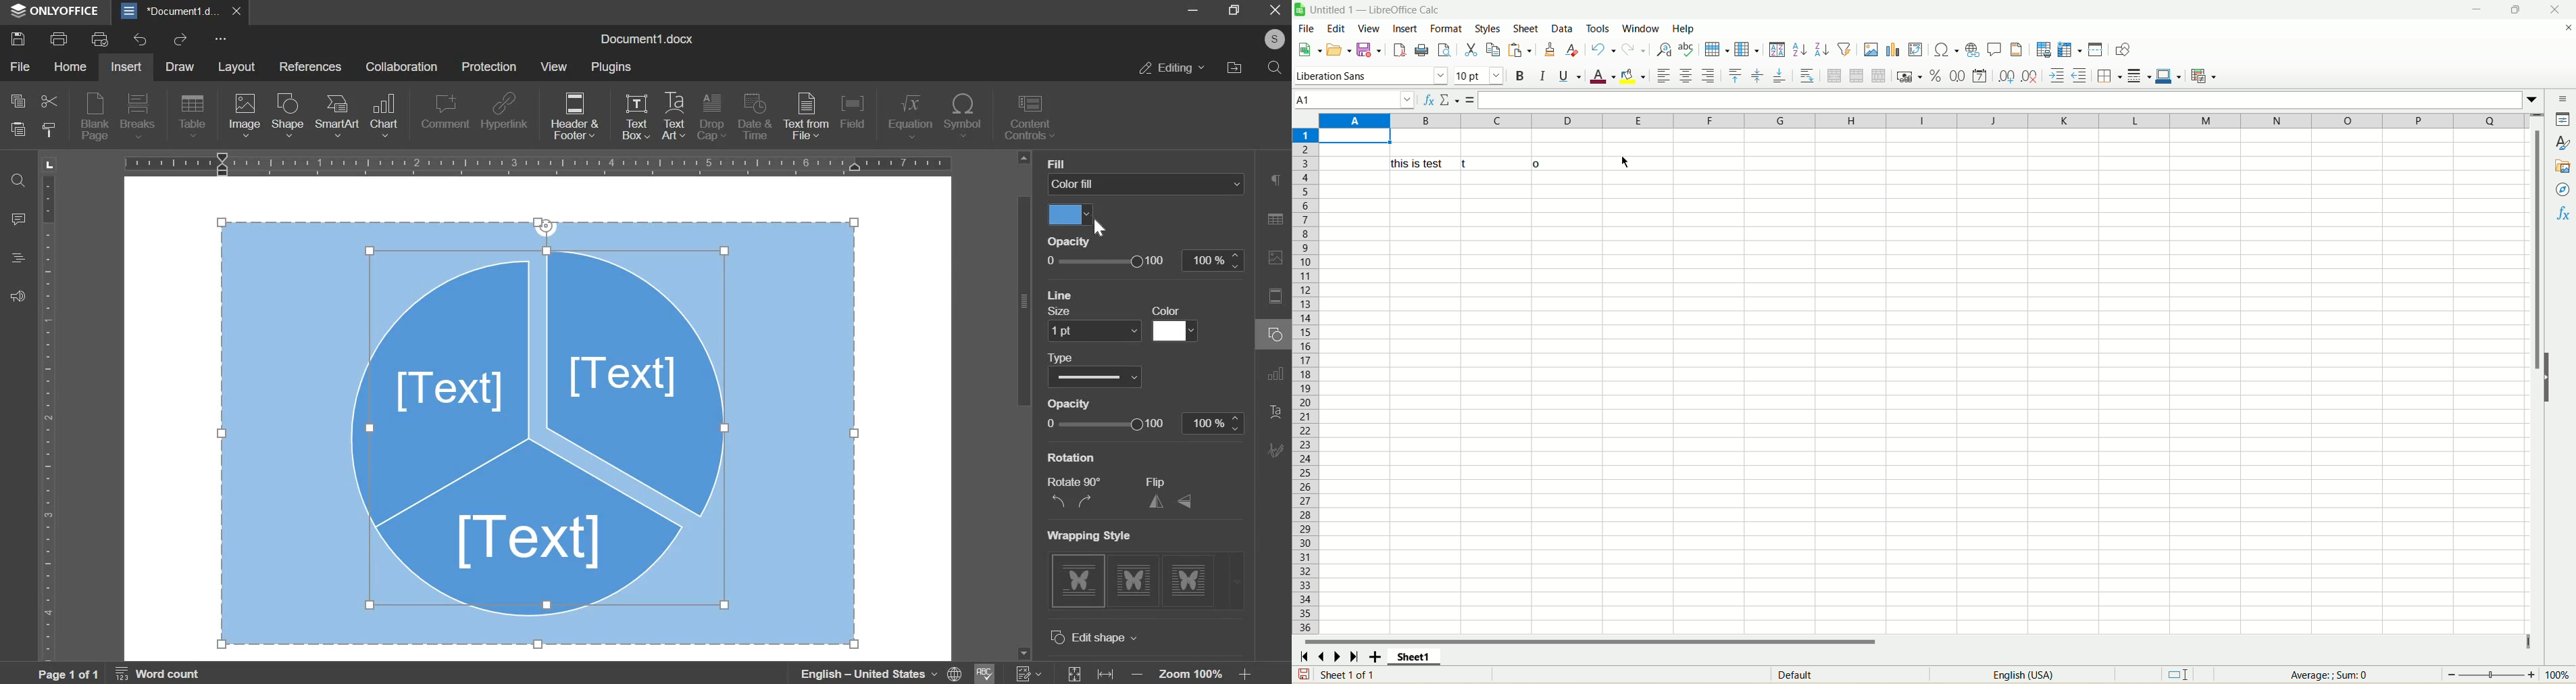 The image size is (2576, 700). What do you see at coordinates (138, 116) in the screenshot?
I see `breaks` at bounding box center [138, 116].